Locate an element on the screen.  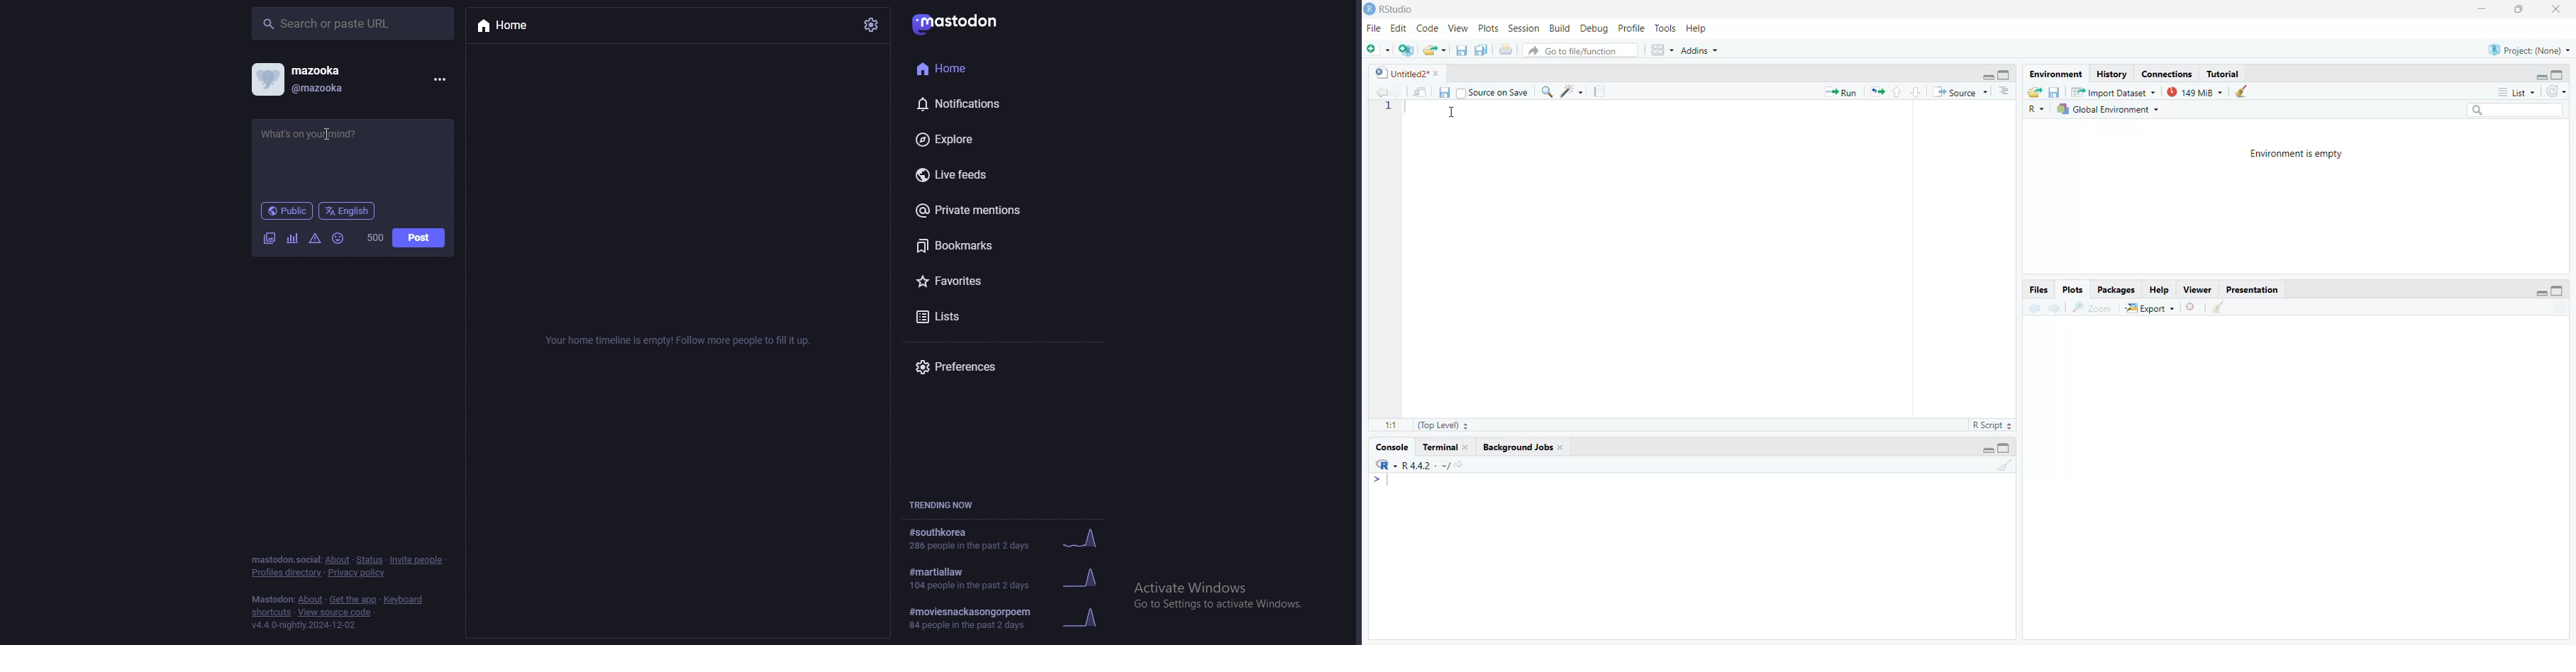
149kib used by R session (Source: Windows System) is located at coordinates (2200, 91).